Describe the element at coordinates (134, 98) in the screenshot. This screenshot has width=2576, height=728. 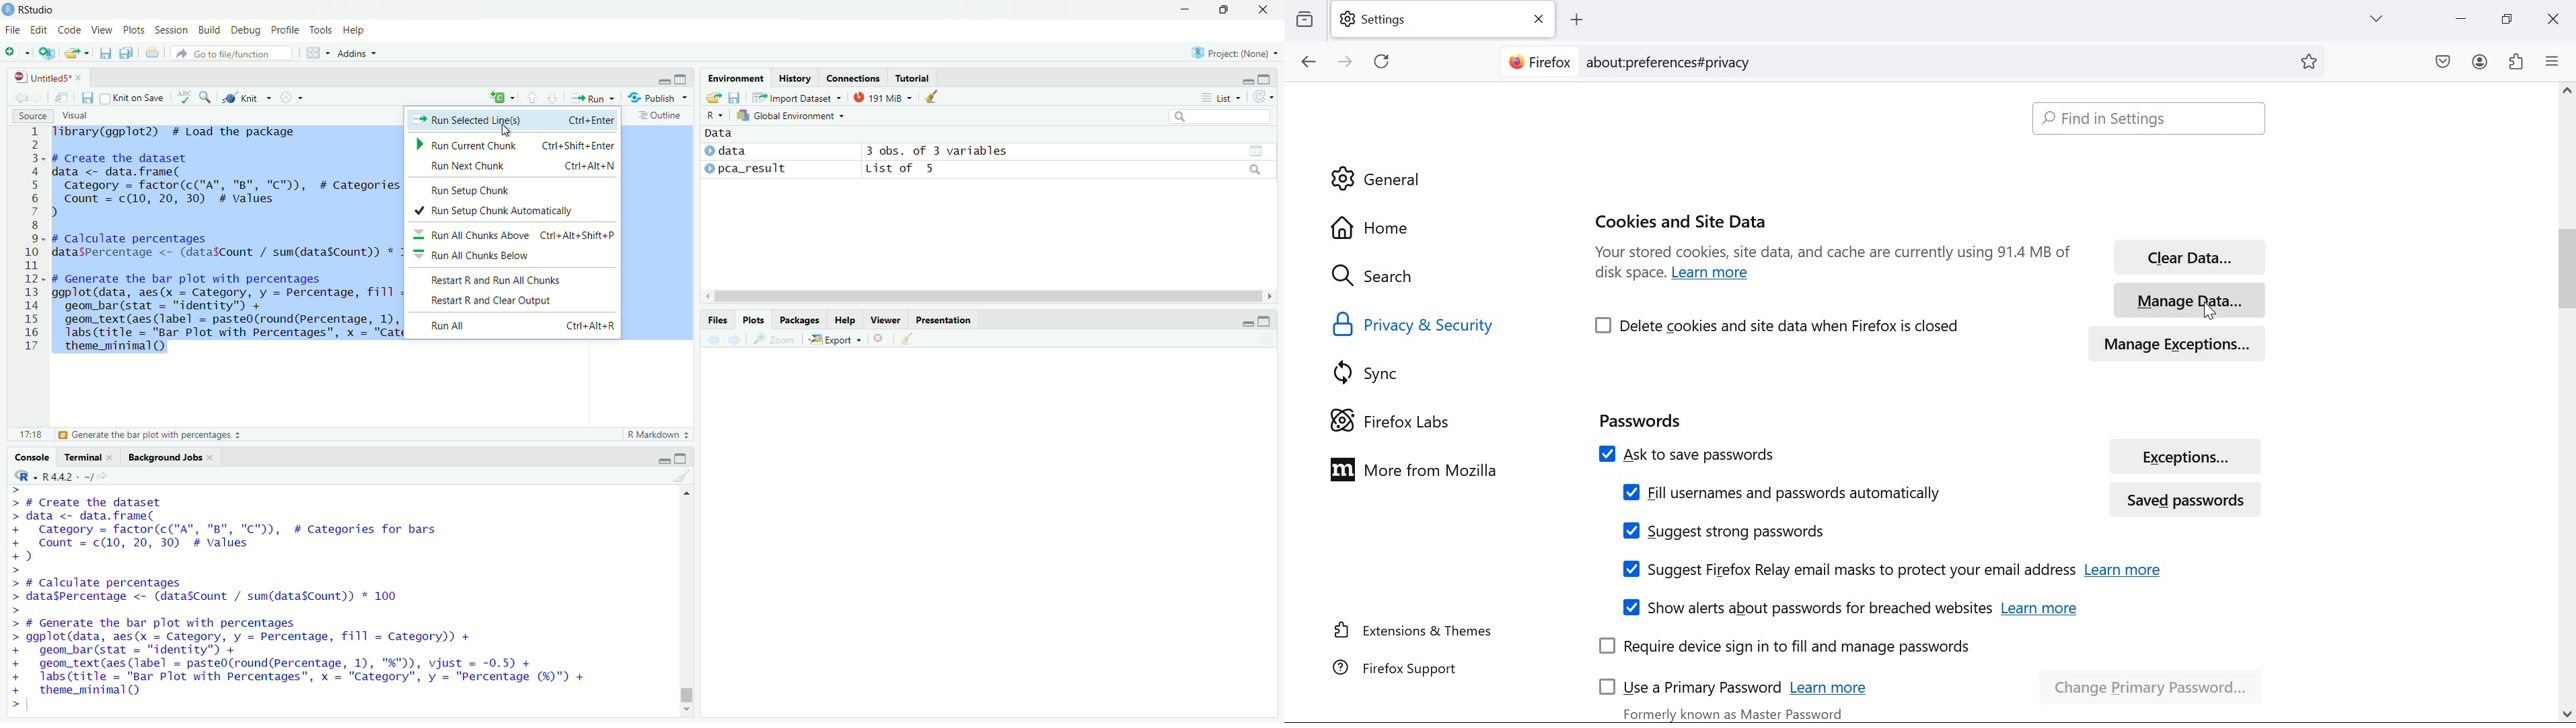
I see `knit on save` at that location.